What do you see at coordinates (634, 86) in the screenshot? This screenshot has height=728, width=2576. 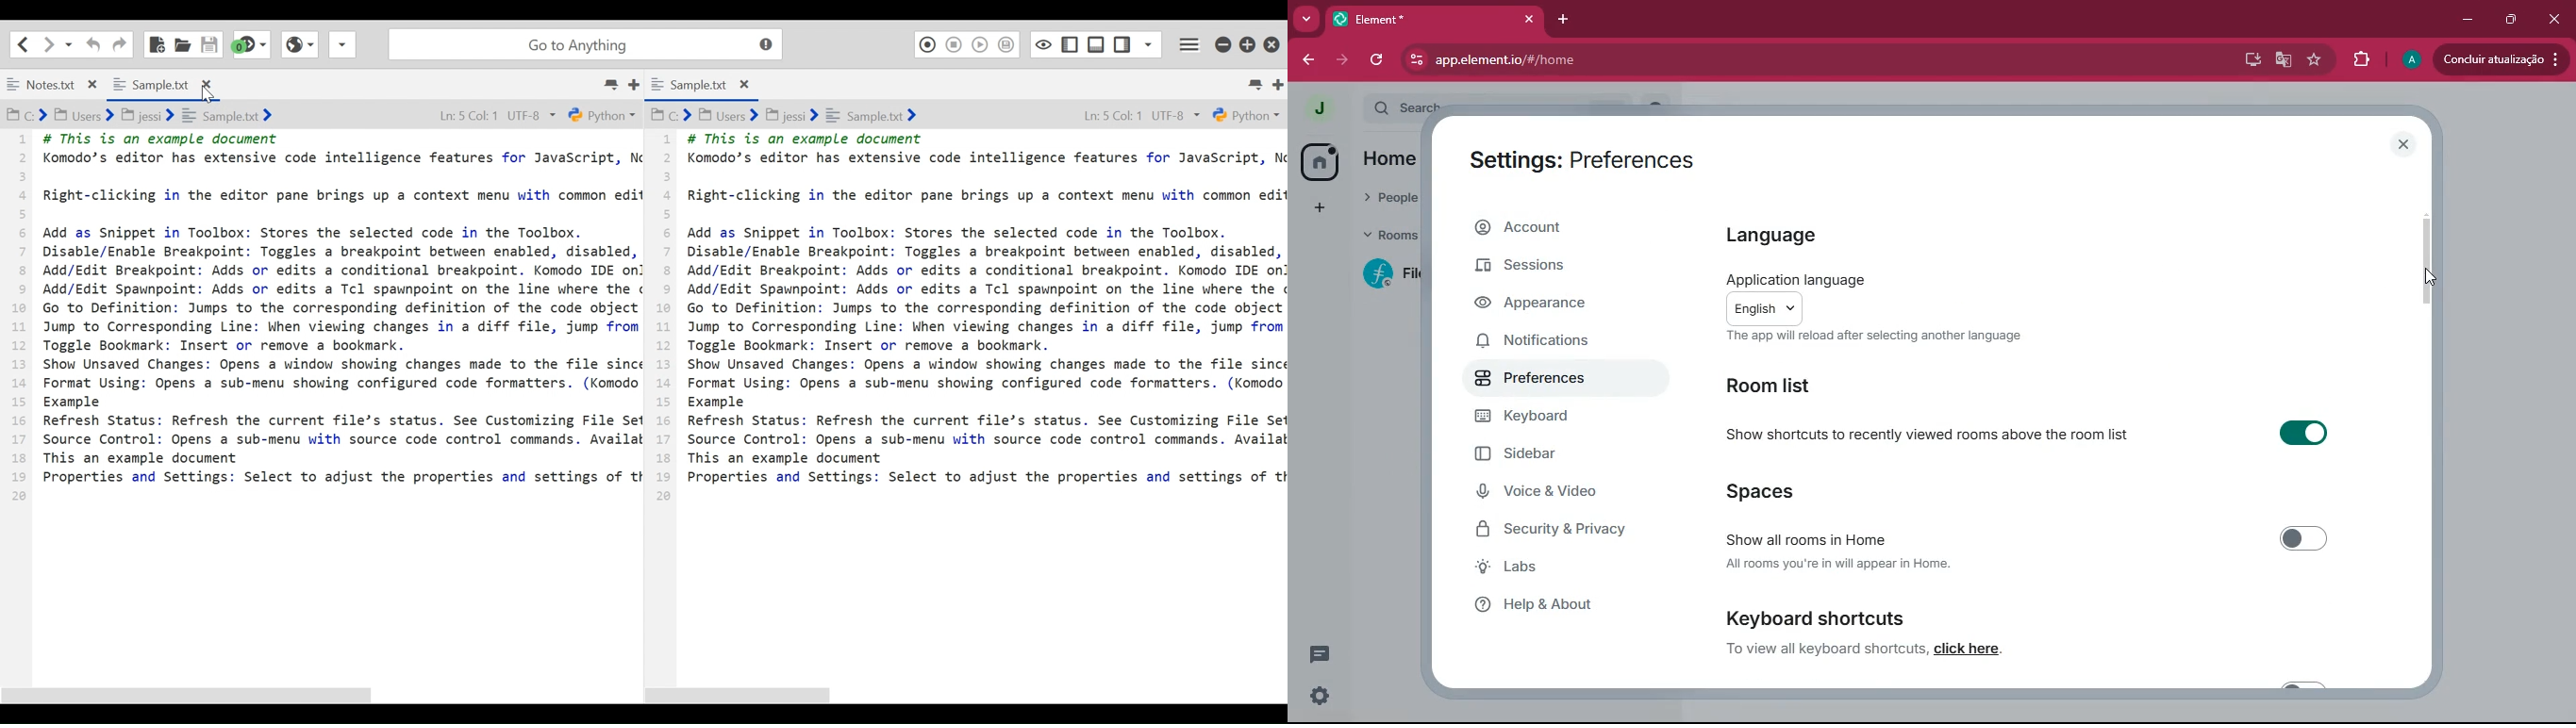 I see `New Tab` at bounding box center [634, 86].